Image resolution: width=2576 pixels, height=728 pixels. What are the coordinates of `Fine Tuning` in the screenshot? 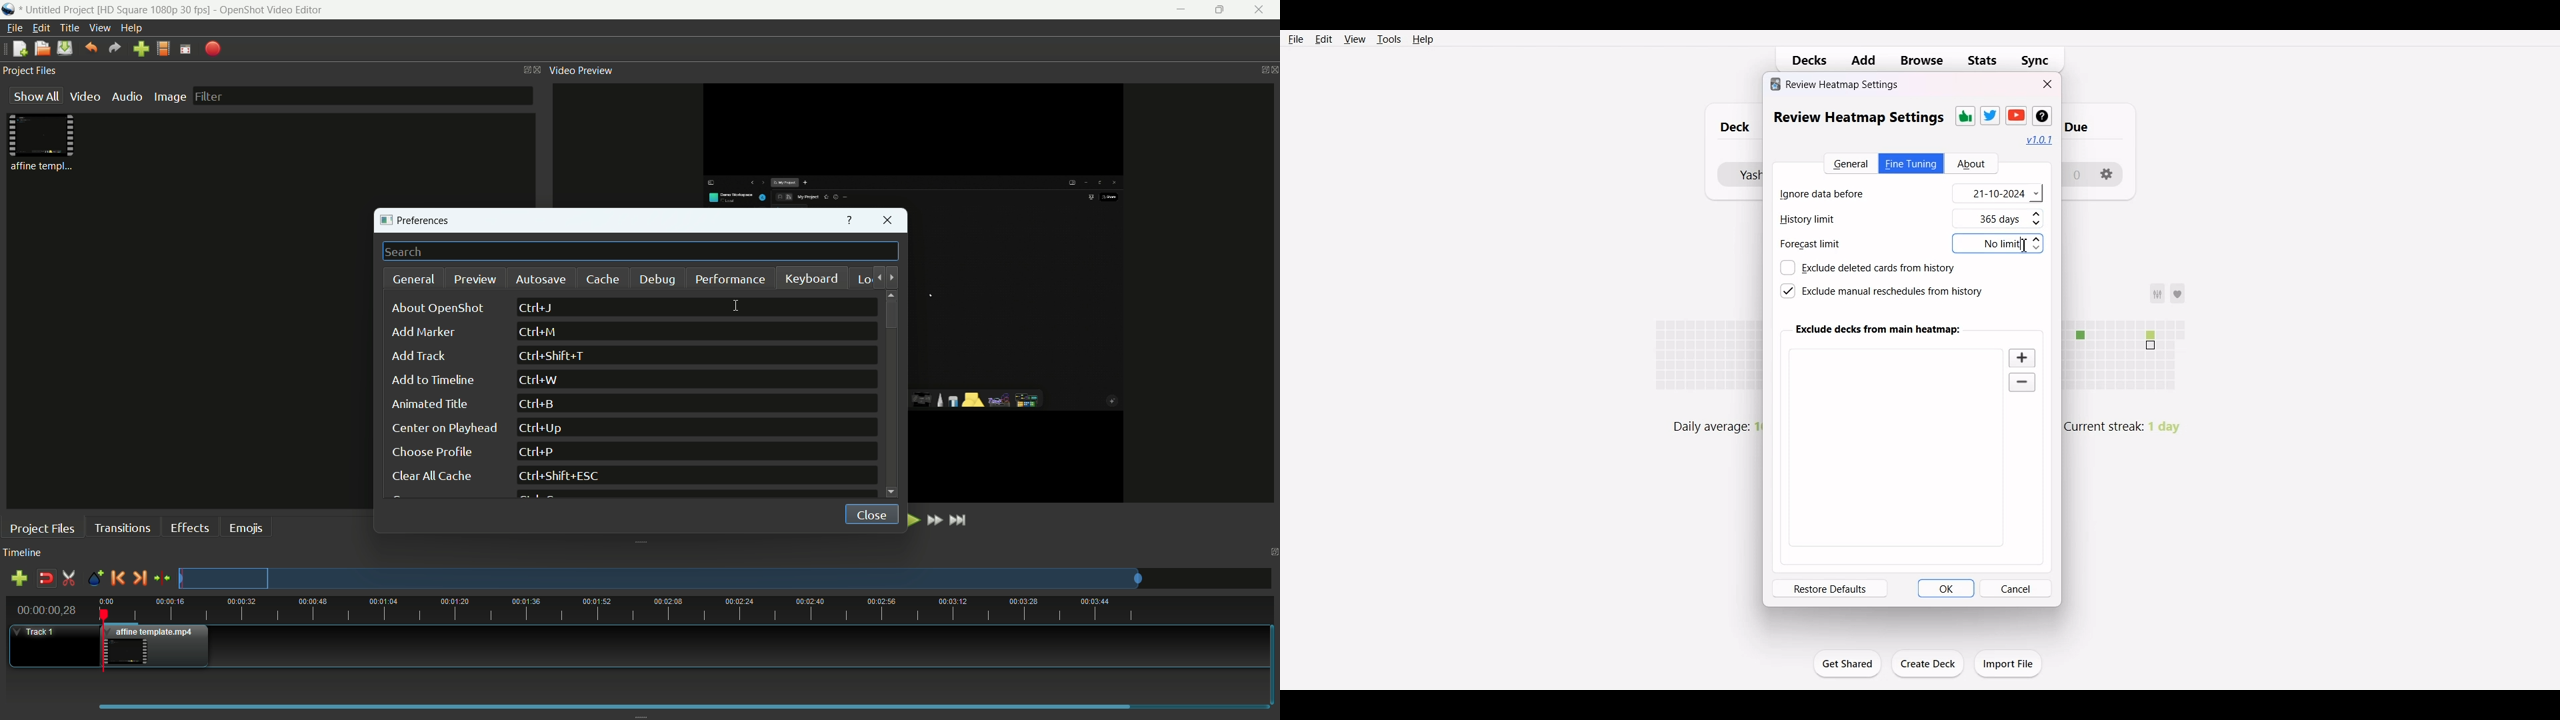 It's located at (1911, 163).